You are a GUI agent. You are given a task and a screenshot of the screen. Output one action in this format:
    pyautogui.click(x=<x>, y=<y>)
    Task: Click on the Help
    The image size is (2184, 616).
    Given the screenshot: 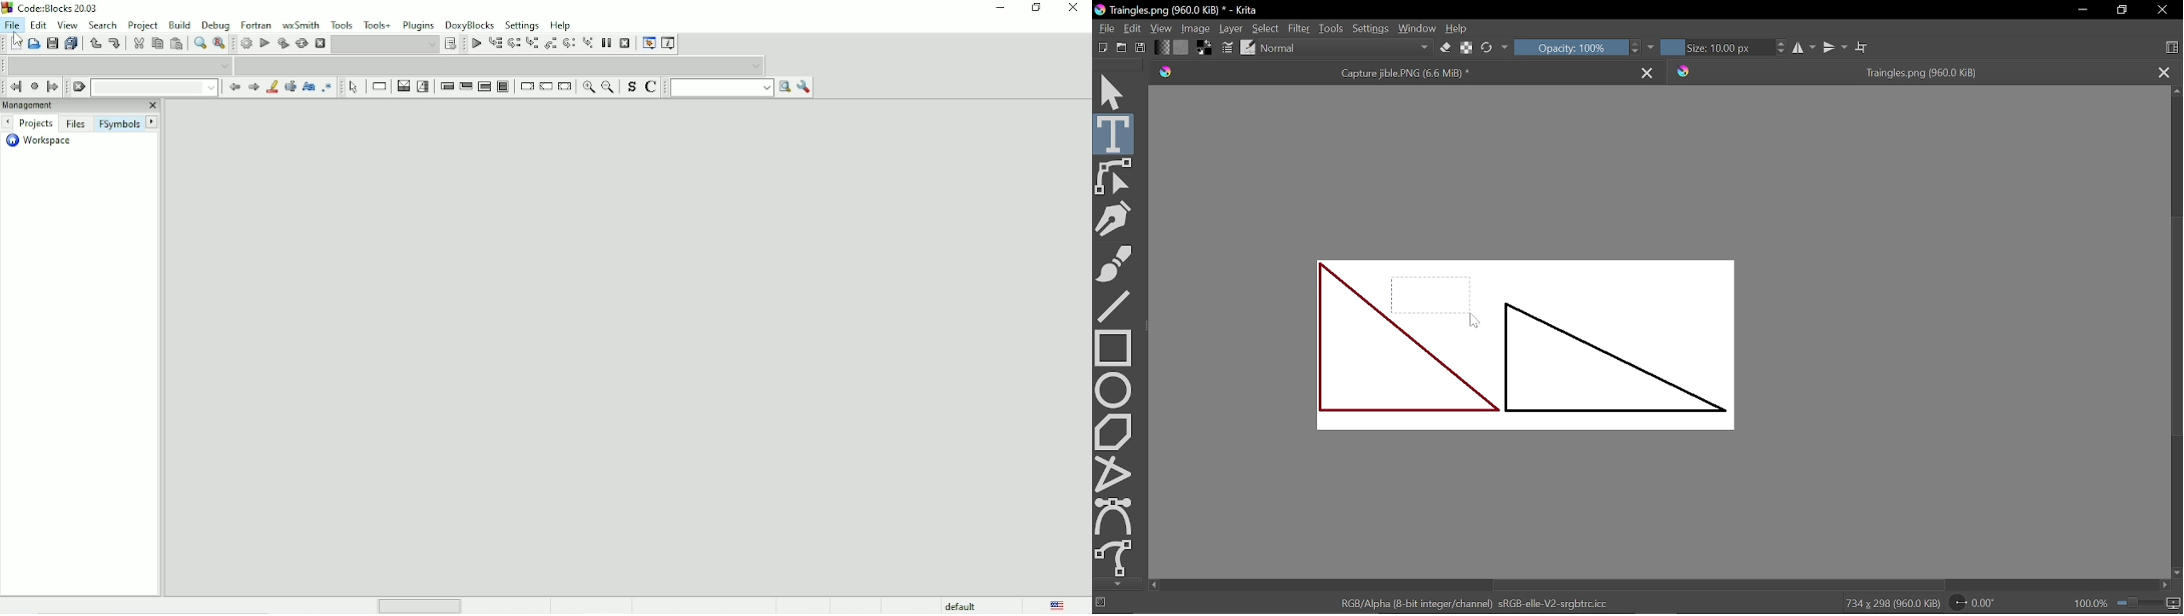 What is the action you would take?
    pyautogui.click(x=563, y=24)
    